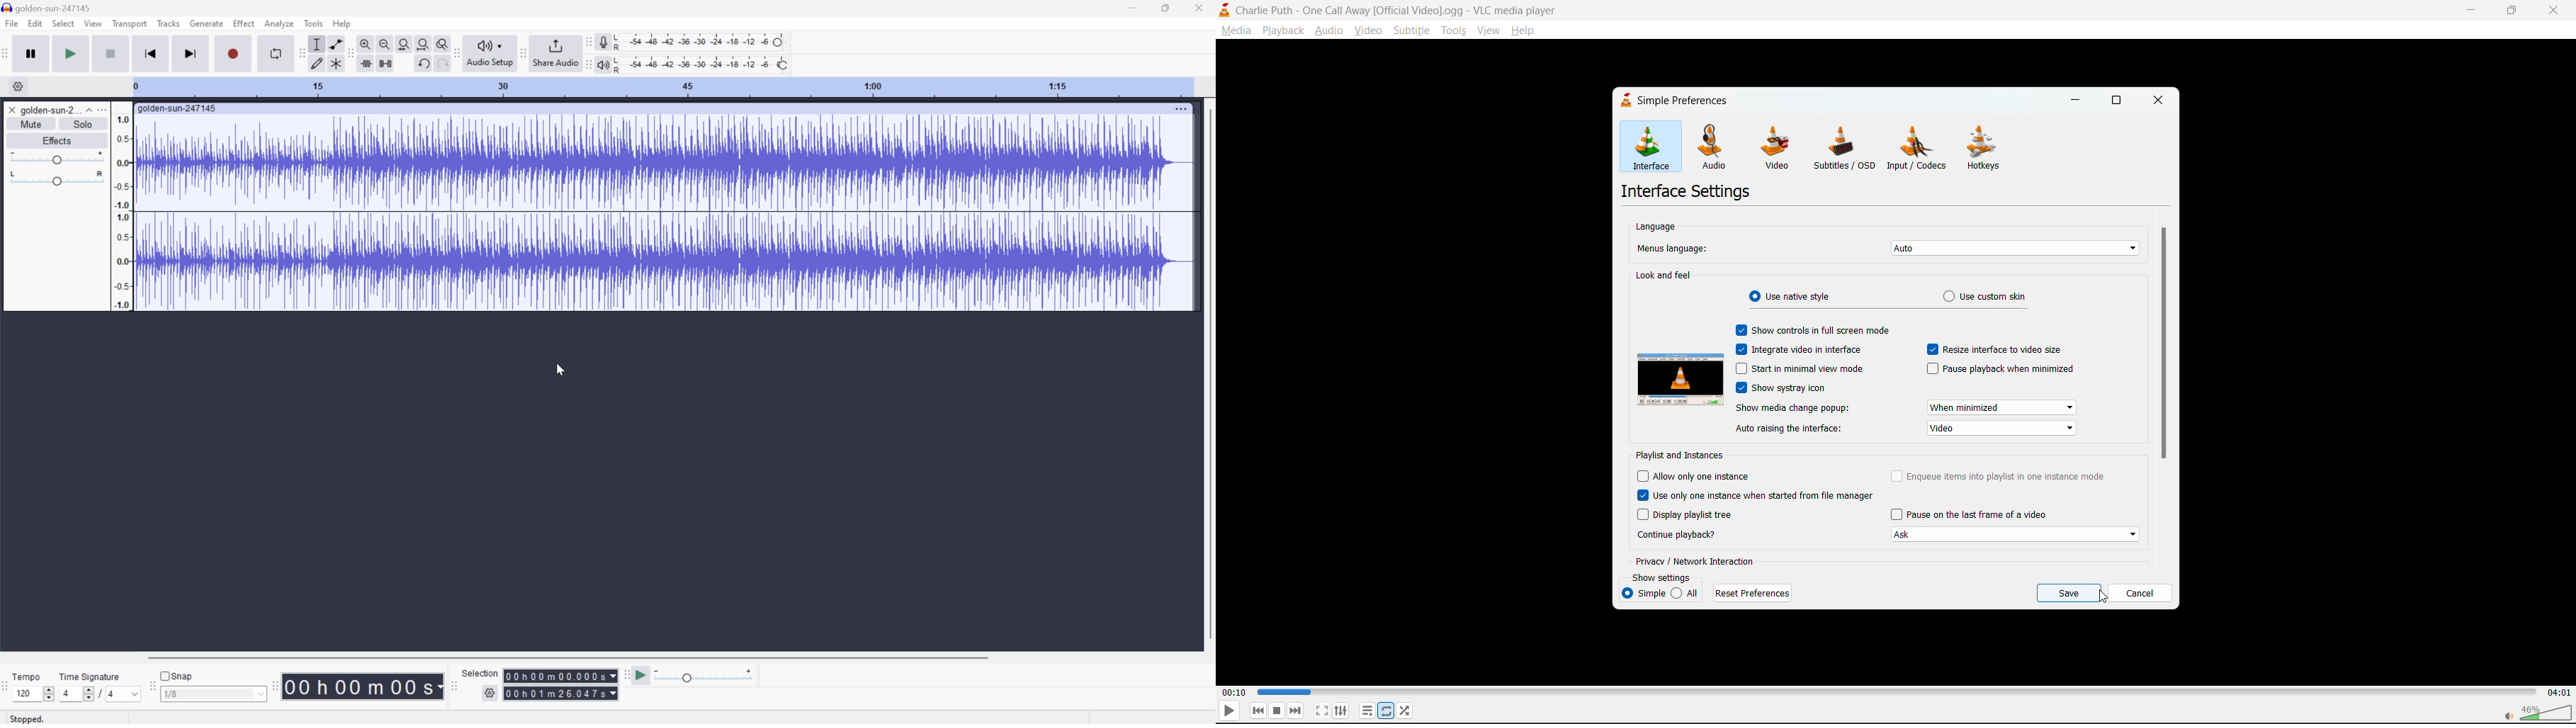 The height and width of the screenshot is (728, 2576). What do you see at coordinates (57, 178) in the screenshot?
I see `Slider` at bounding box center [57, 178].